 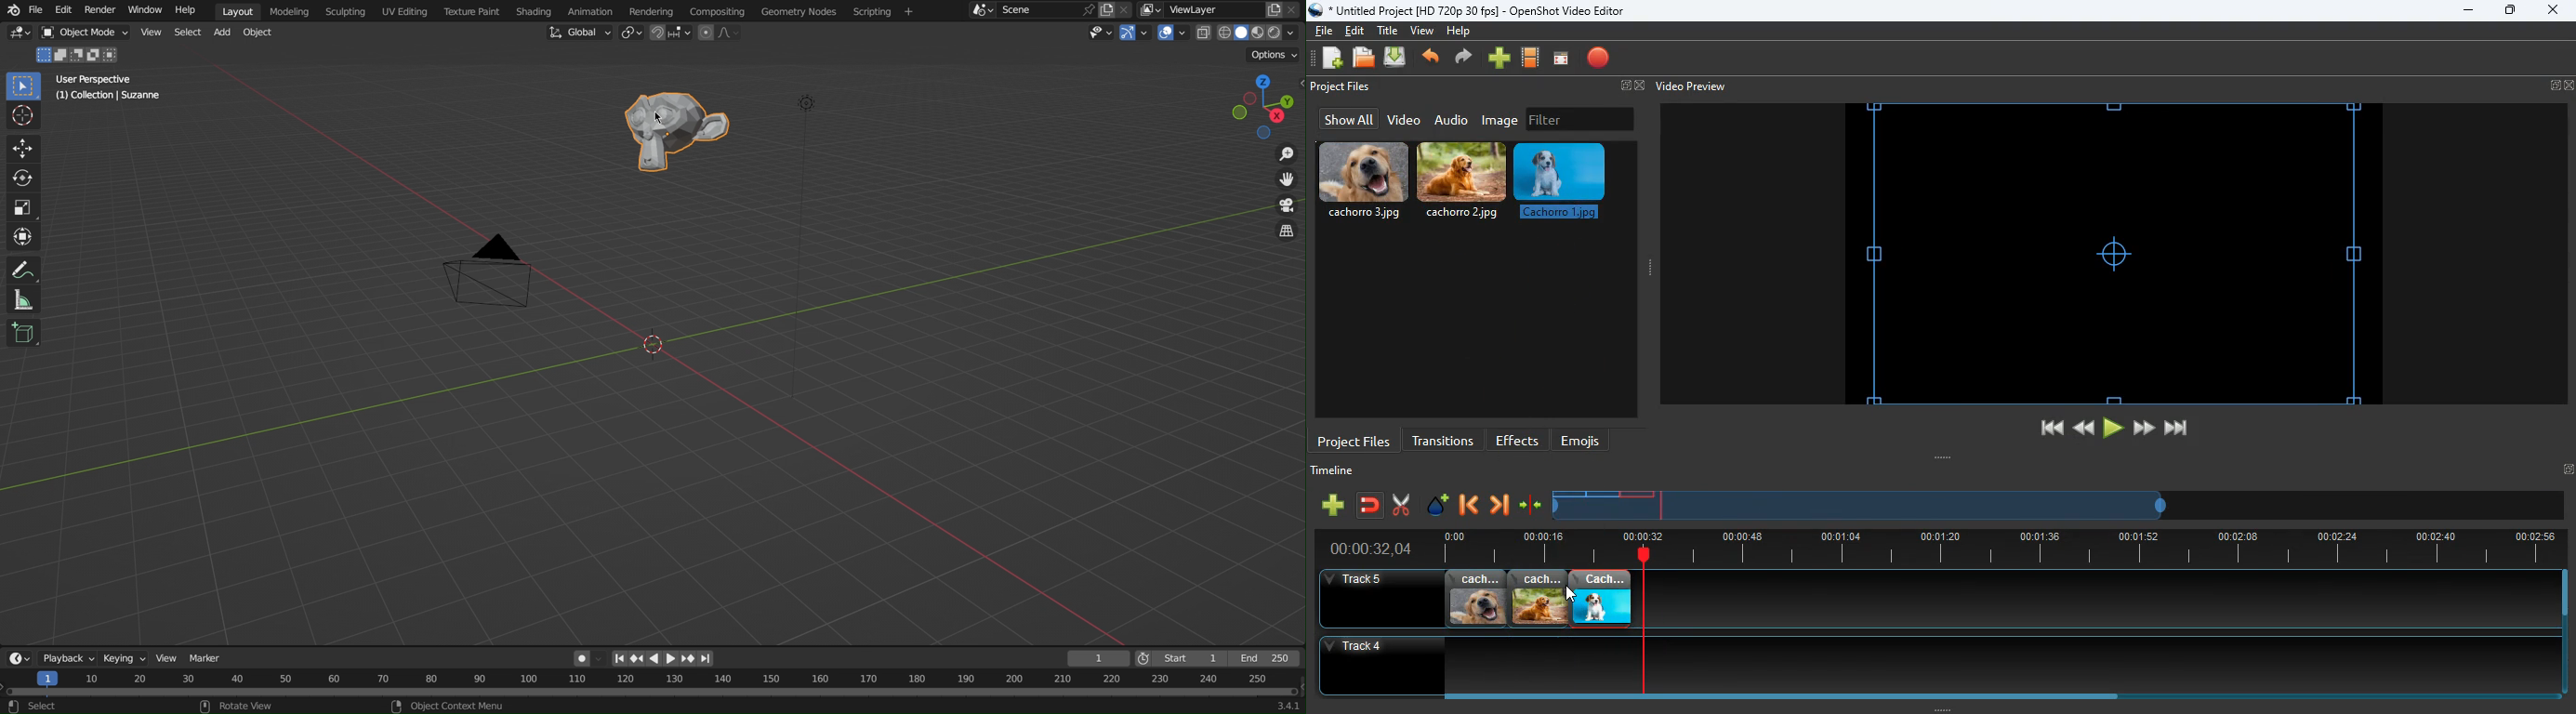 What do you see at coordinates (982, 11) in the screenshot?
I see `Scene drop down` at bounding box center [982, 11].